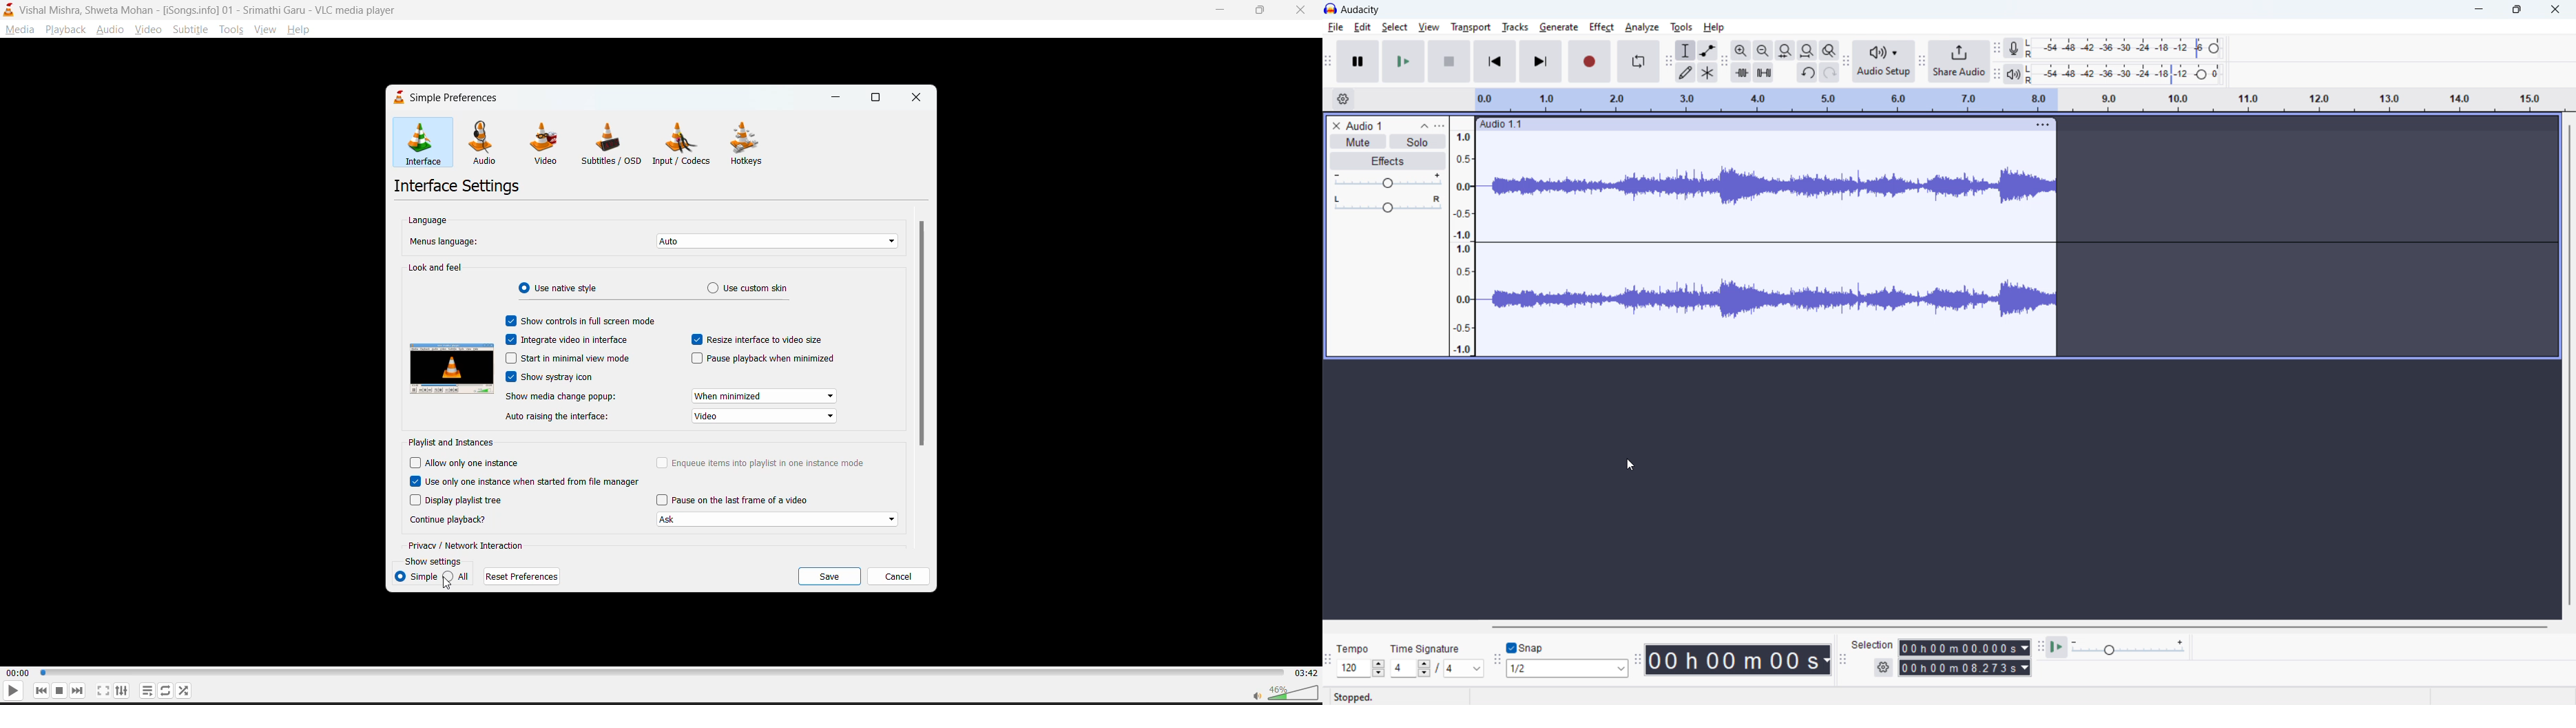 The height and width of the screenshot is (728, 2576). What do you see at coordinates (760, 339) in the screenshot?
I see `resize interface to video size` at bounding box center [760, 339].